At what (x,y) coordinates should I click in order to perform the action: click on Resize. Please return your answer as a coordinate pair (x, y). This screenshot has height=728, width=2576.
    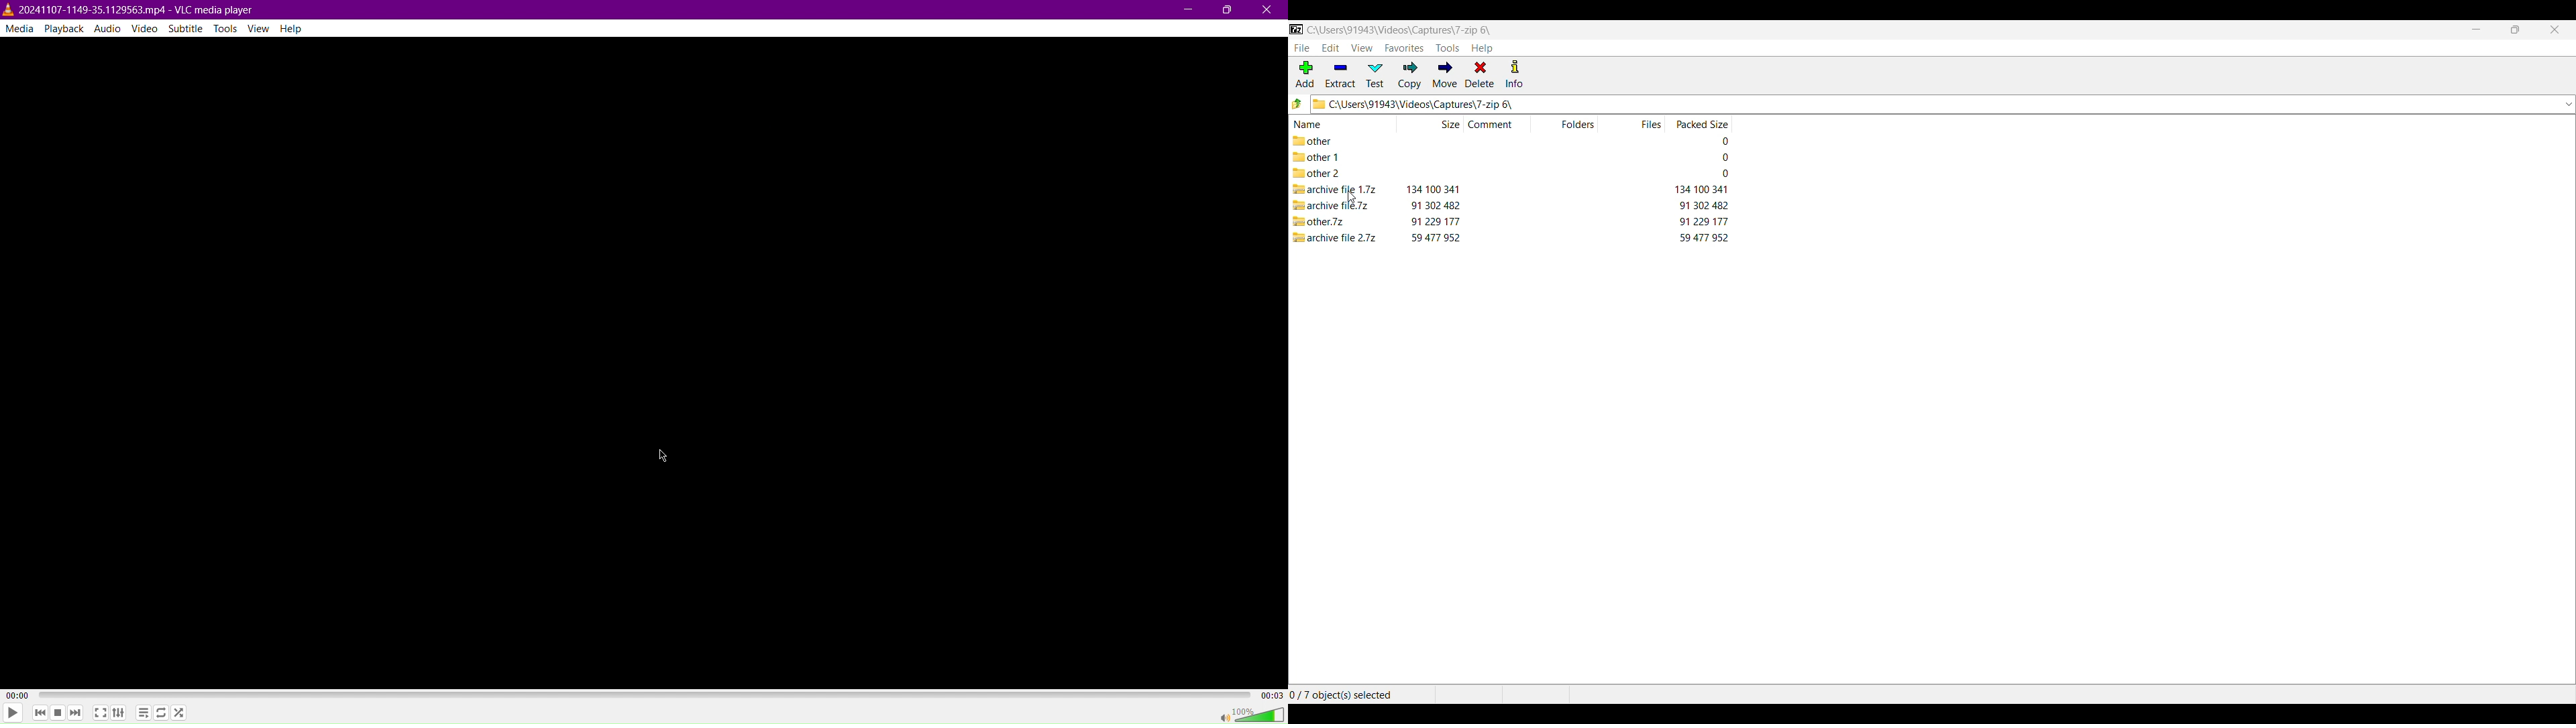
    Looking at the image, I should click on (2515, 29).